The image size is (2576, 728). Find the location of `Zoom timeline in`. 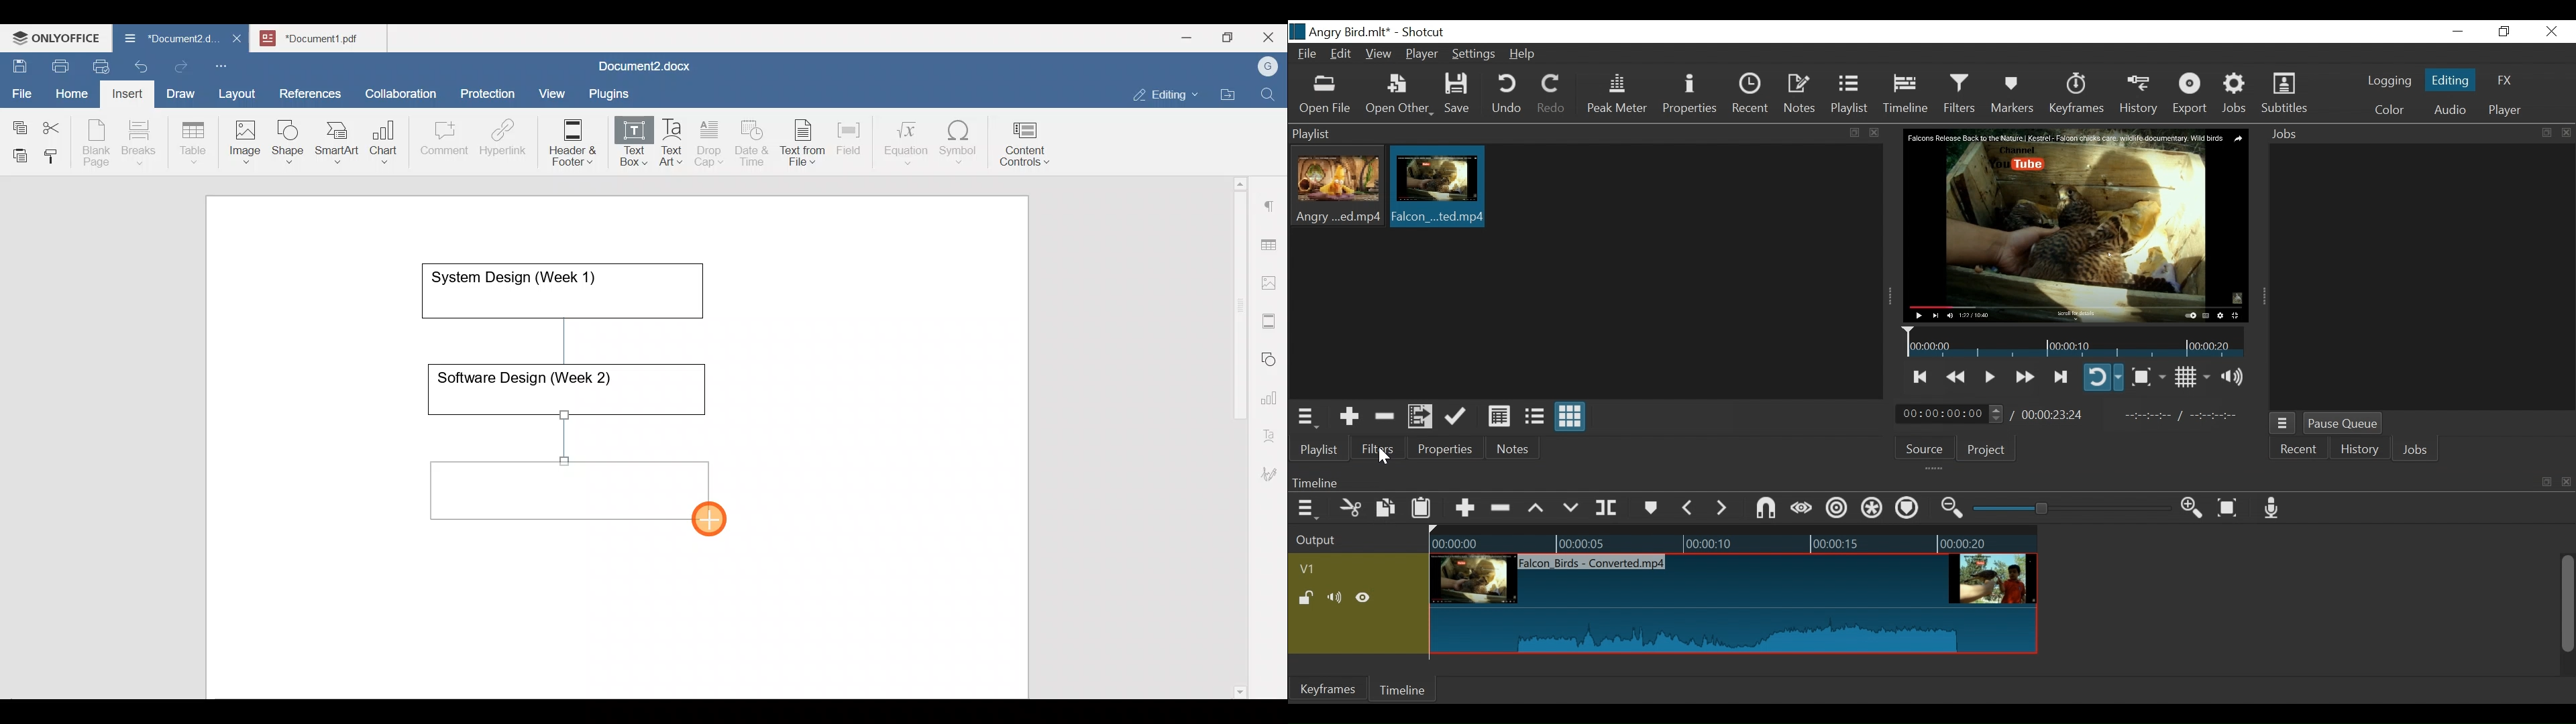

Zoom timeline in is located at coordinates (2196, 509).